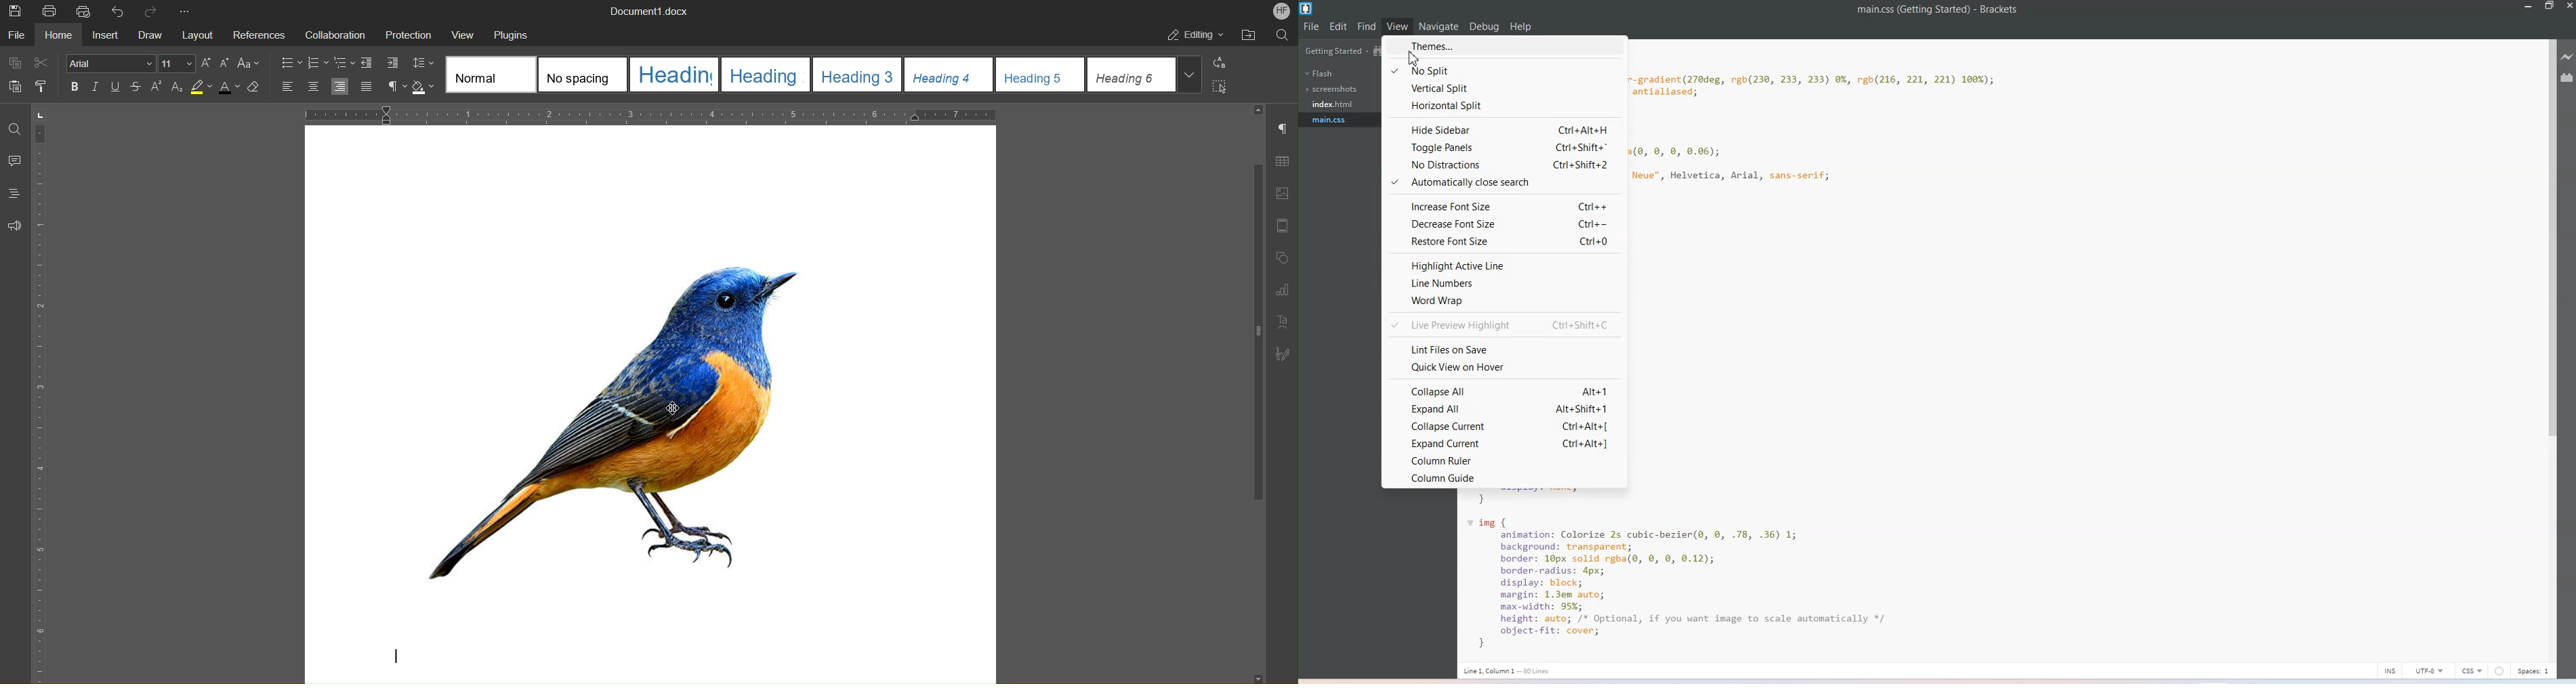 This screenshot has width=2576, height=700. What do you see at coordinates (1520, 26) in the screenshot?
I see `Help` at bounding box center [1520, 26].